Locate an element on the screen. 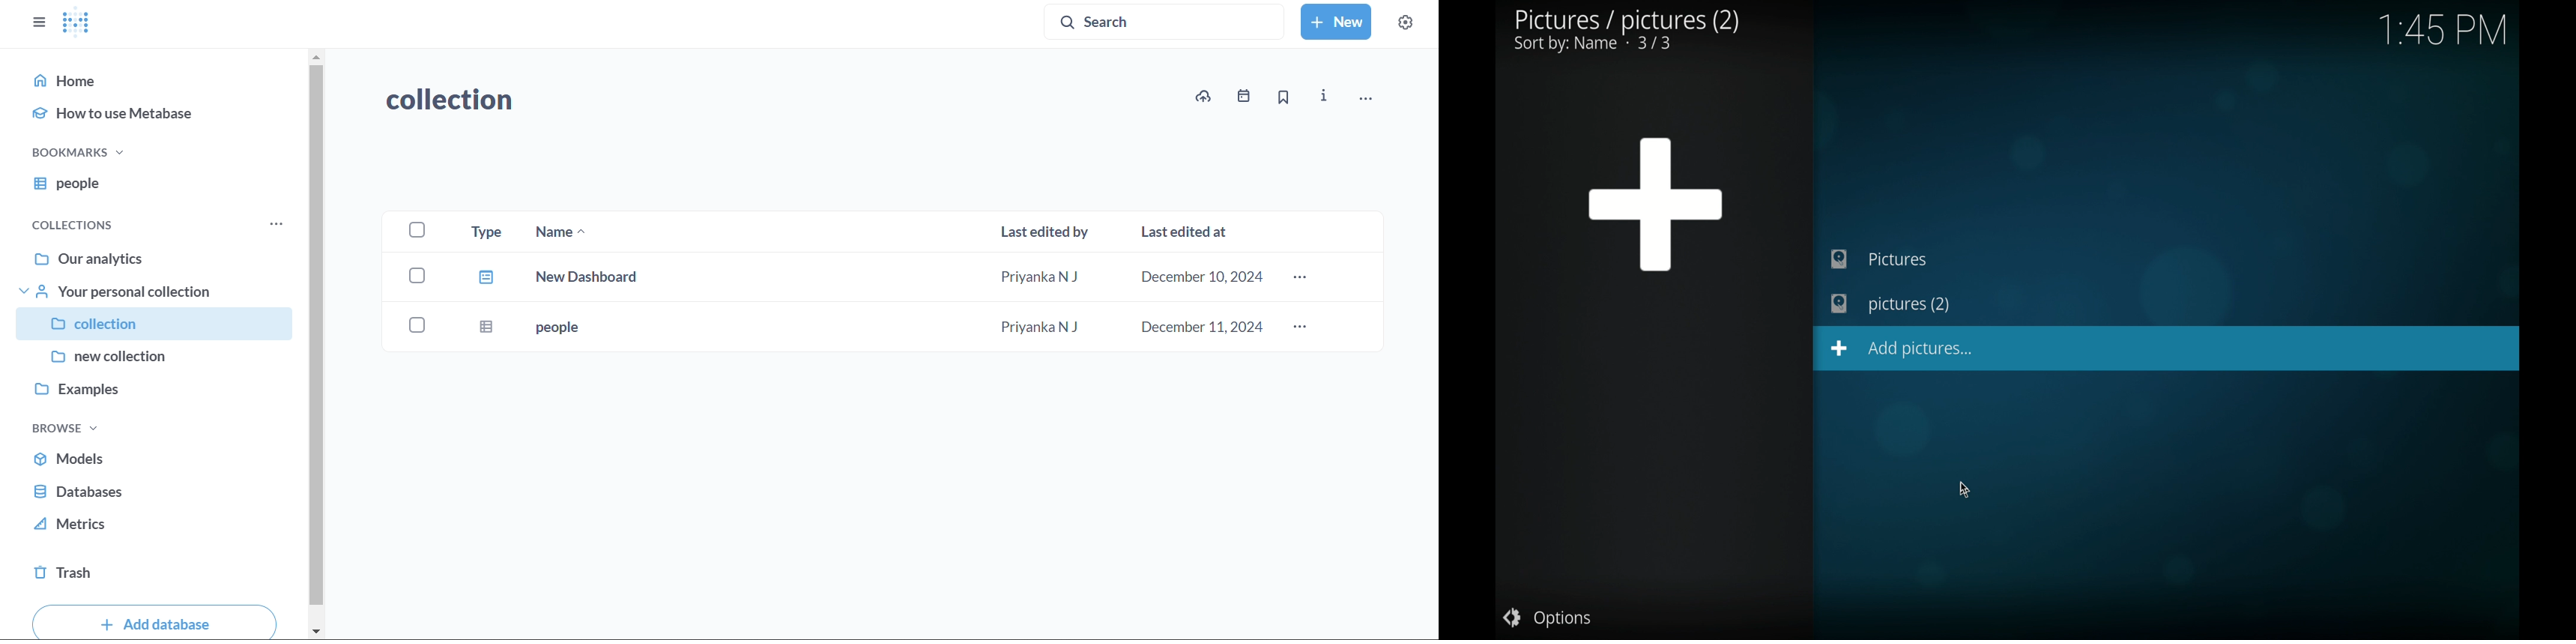 This screenshot has width=2576, height=644. pictures is located at coordinates (1881, 259).